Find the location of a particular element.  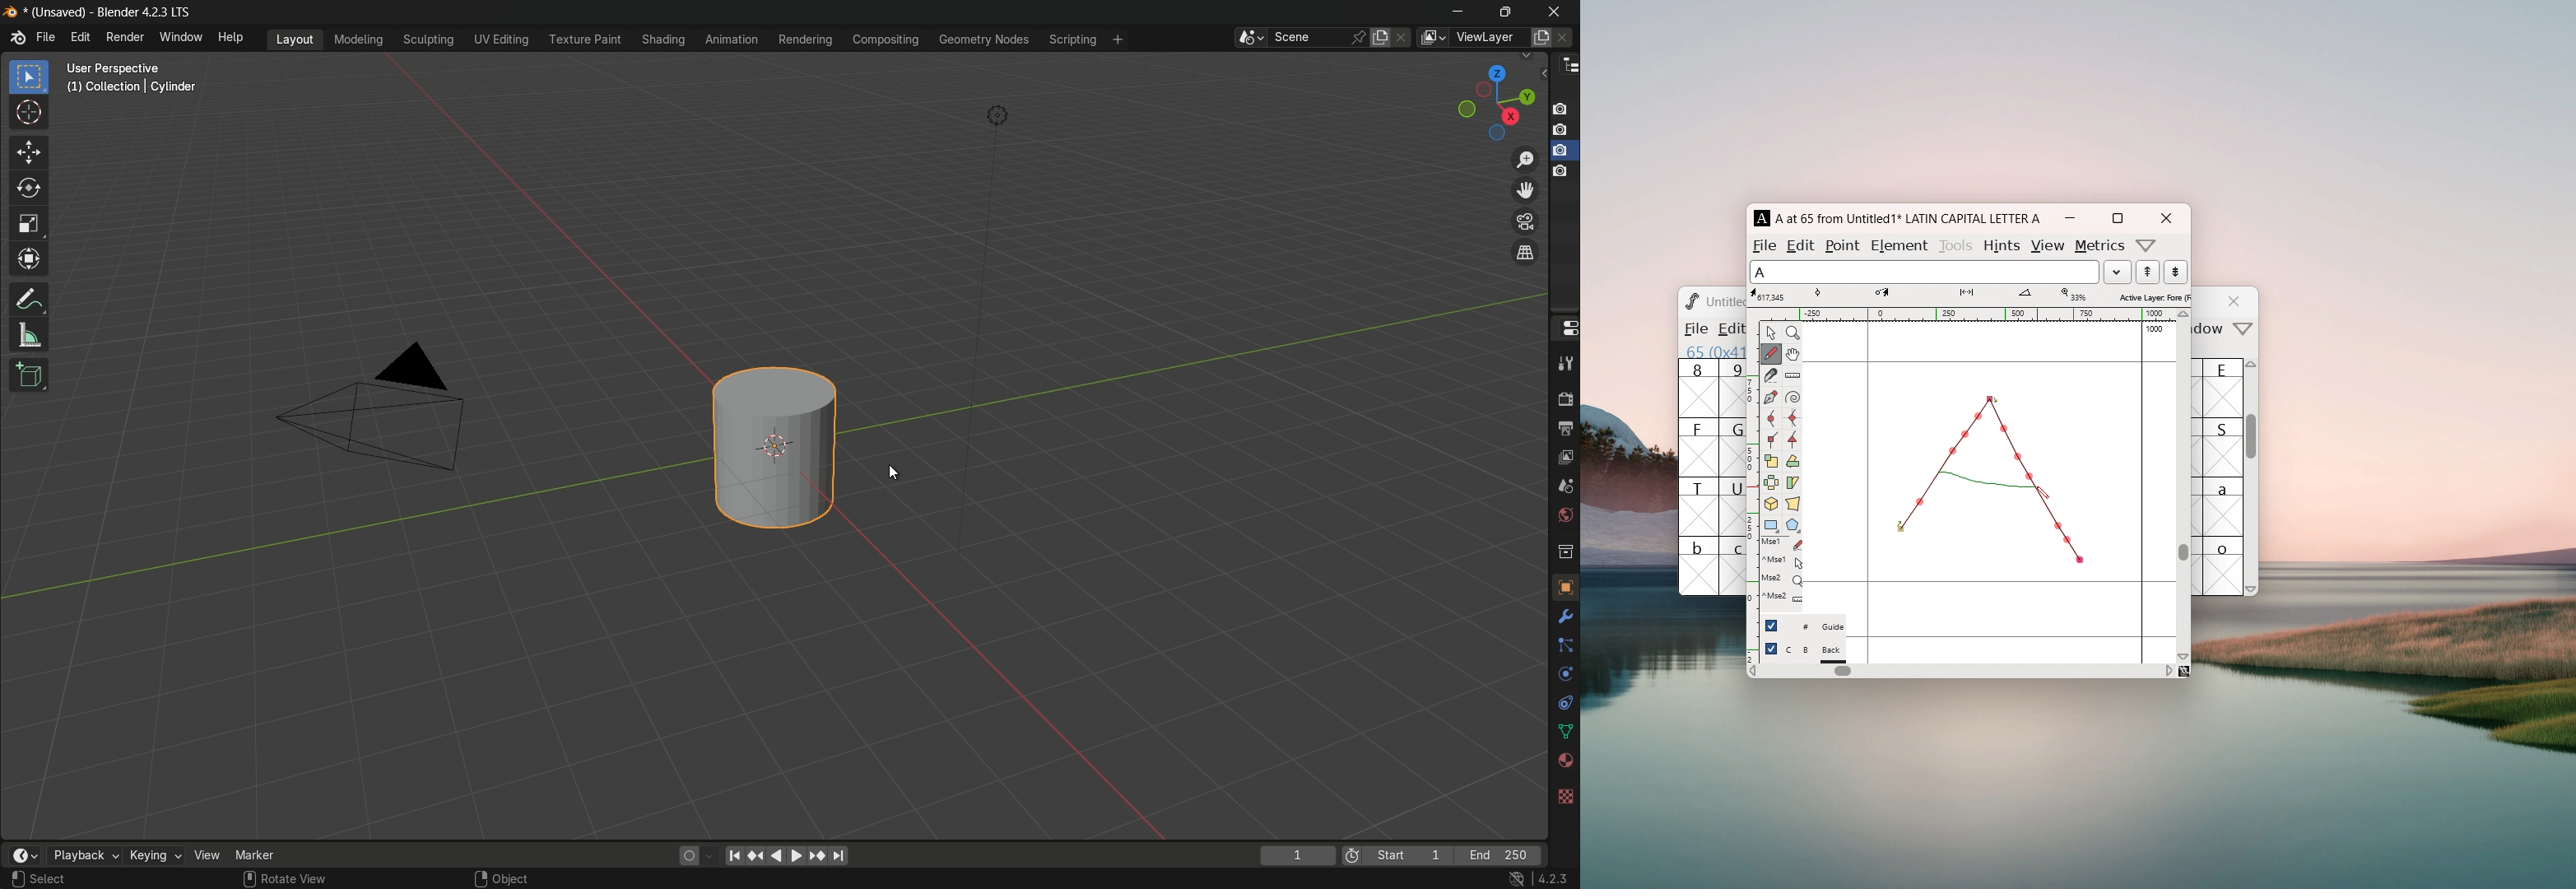

animation is located at coordinates (732, 40).